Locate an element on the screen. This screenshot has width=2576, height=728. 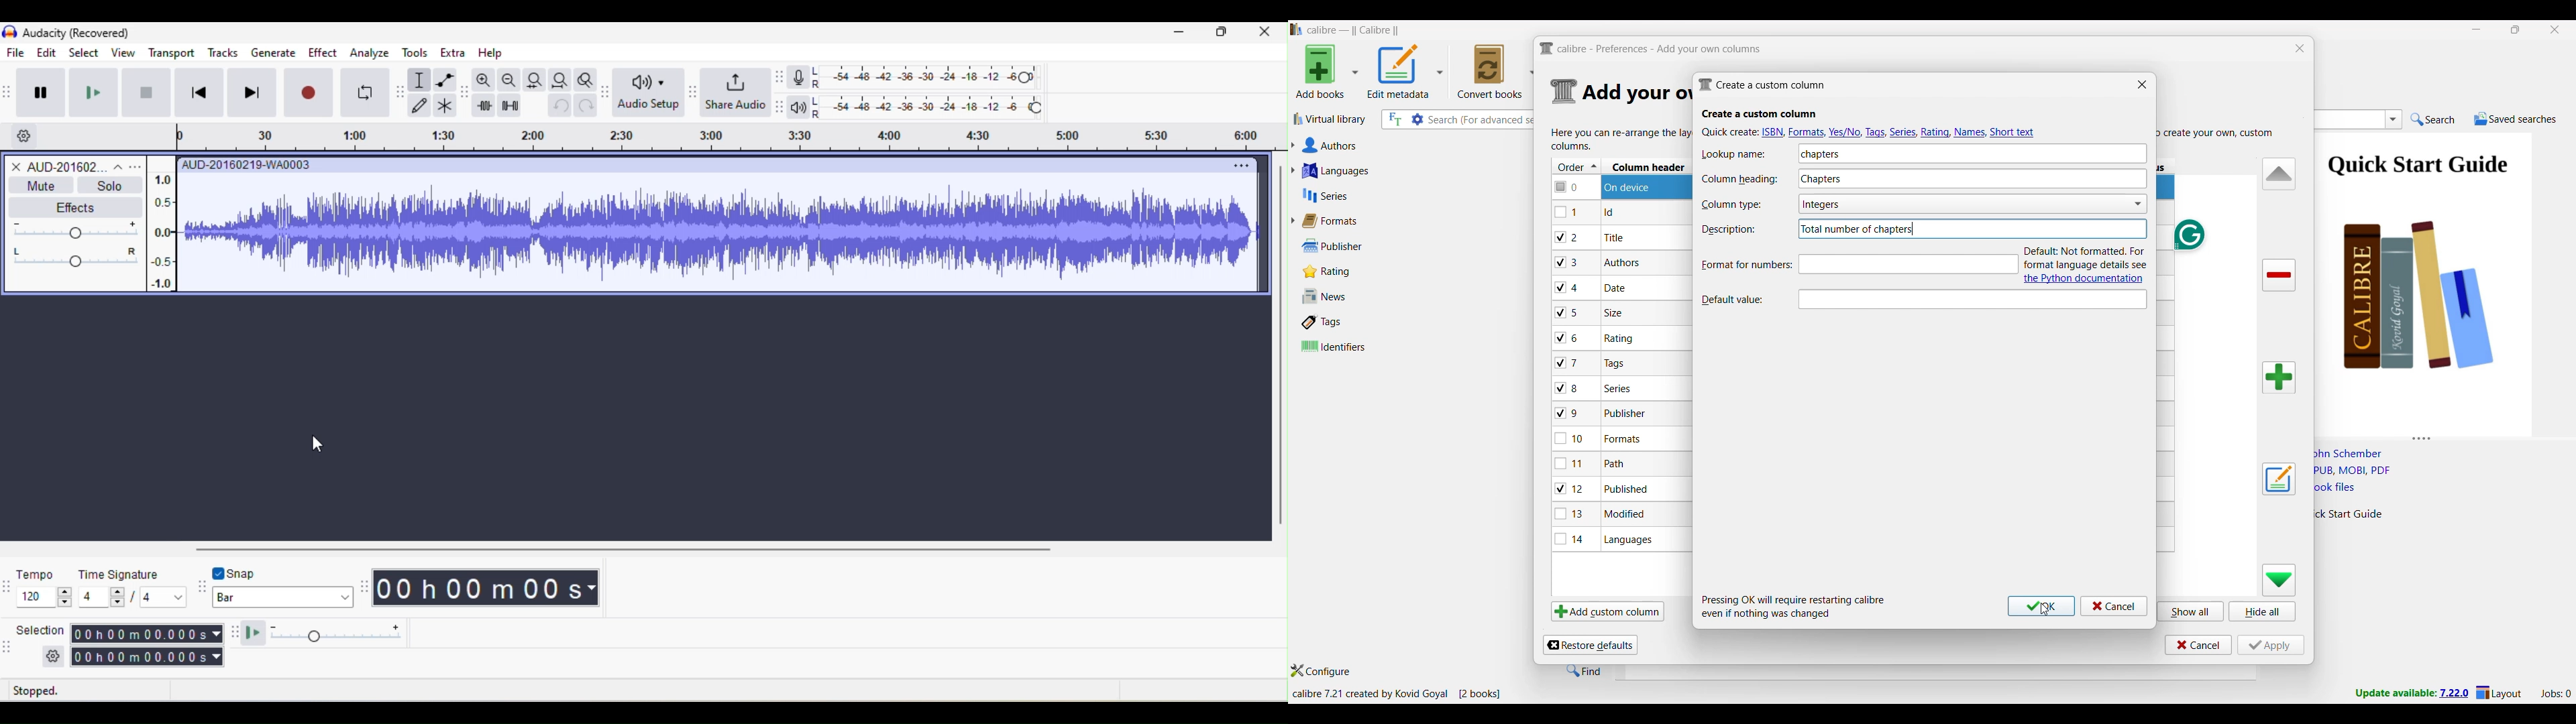
Show interface in a smaller tab is located at coordinates (2516, 29).